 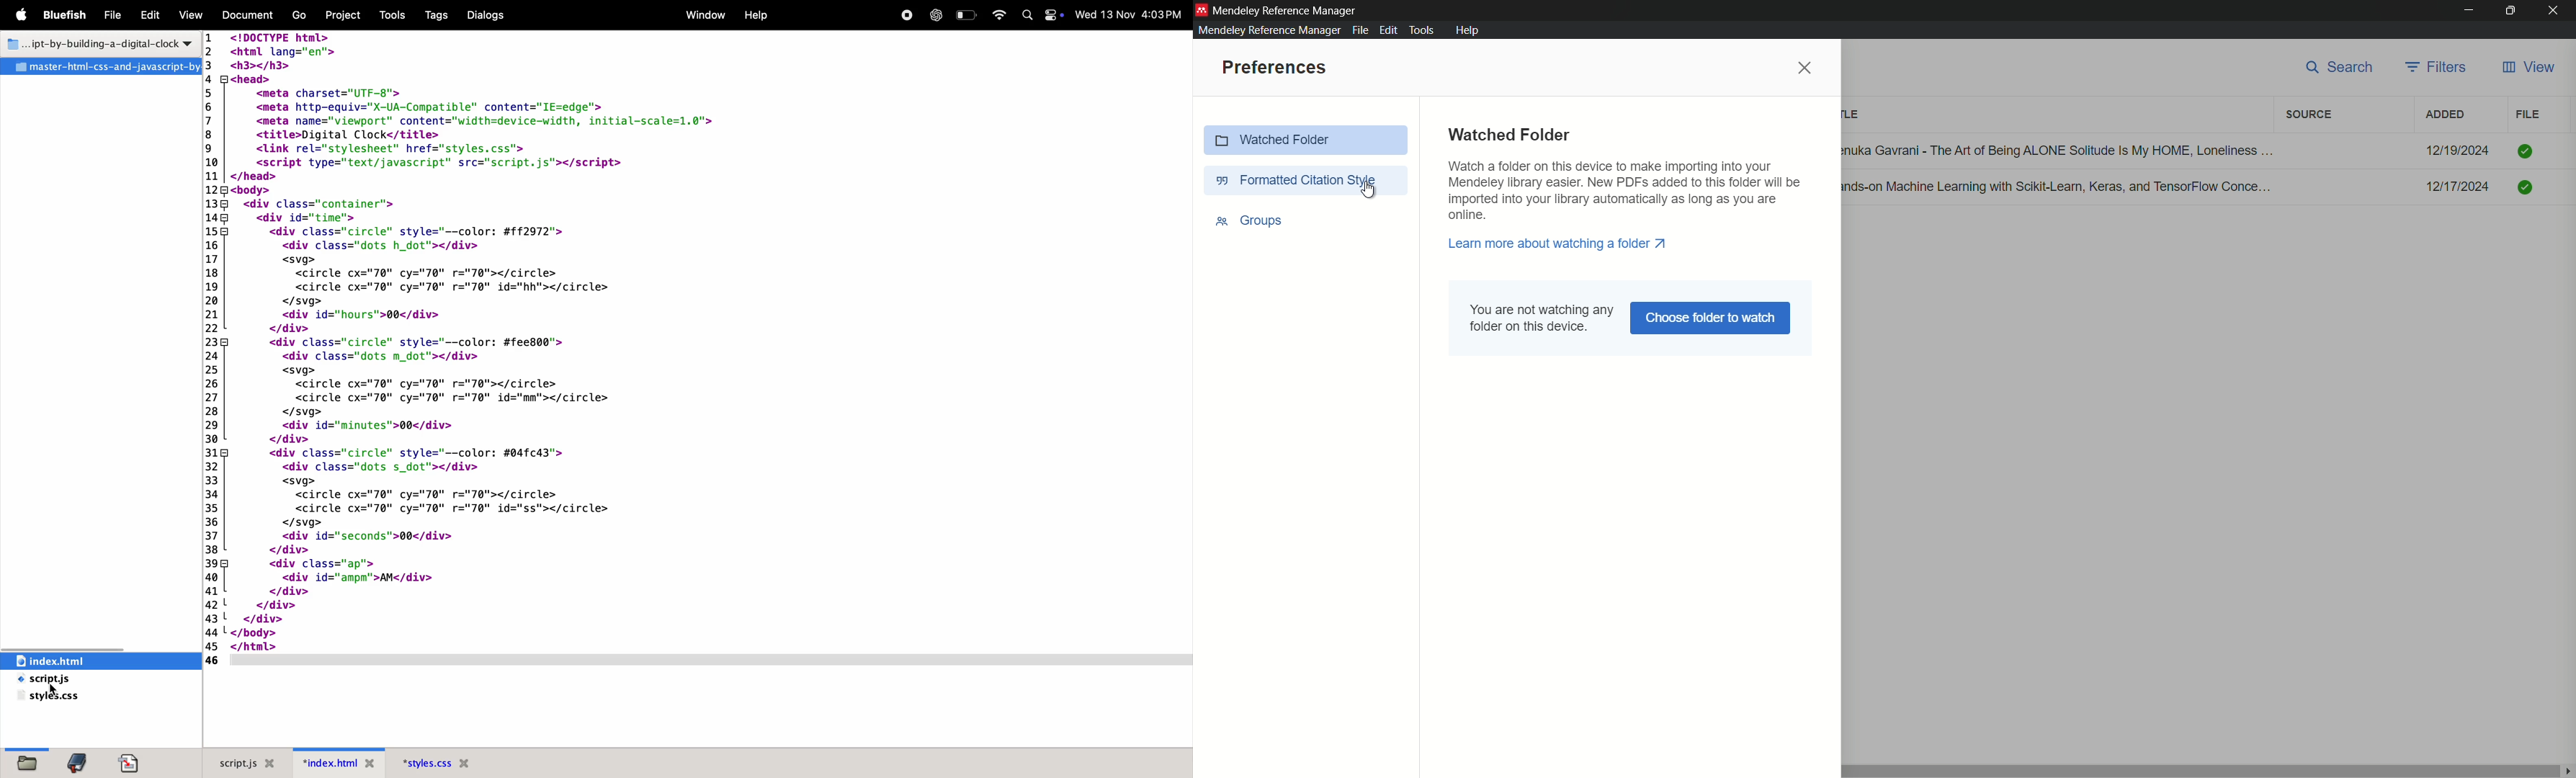 I want to click on app icon, so click(x=1202, y=10).